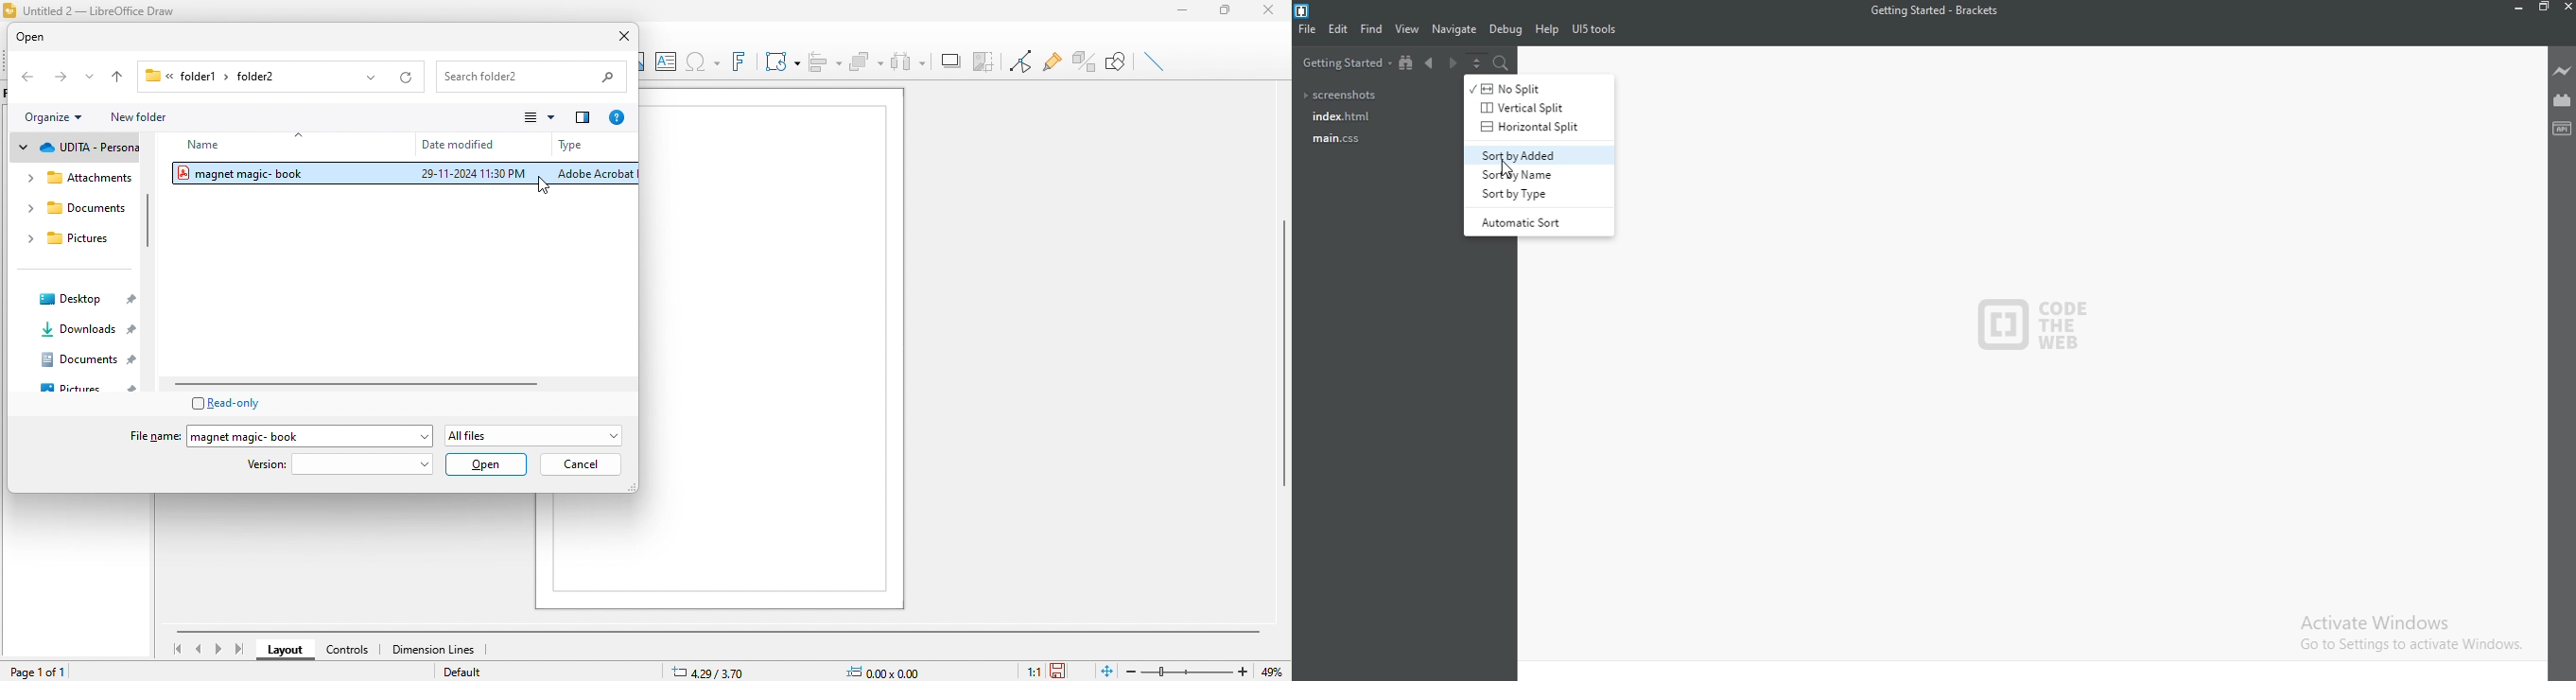 Image resolution: width=2576 pixels, height=700 pixels. Describe the element at coordinates (176, 648) in the screenshot. I see `first page` at that location.